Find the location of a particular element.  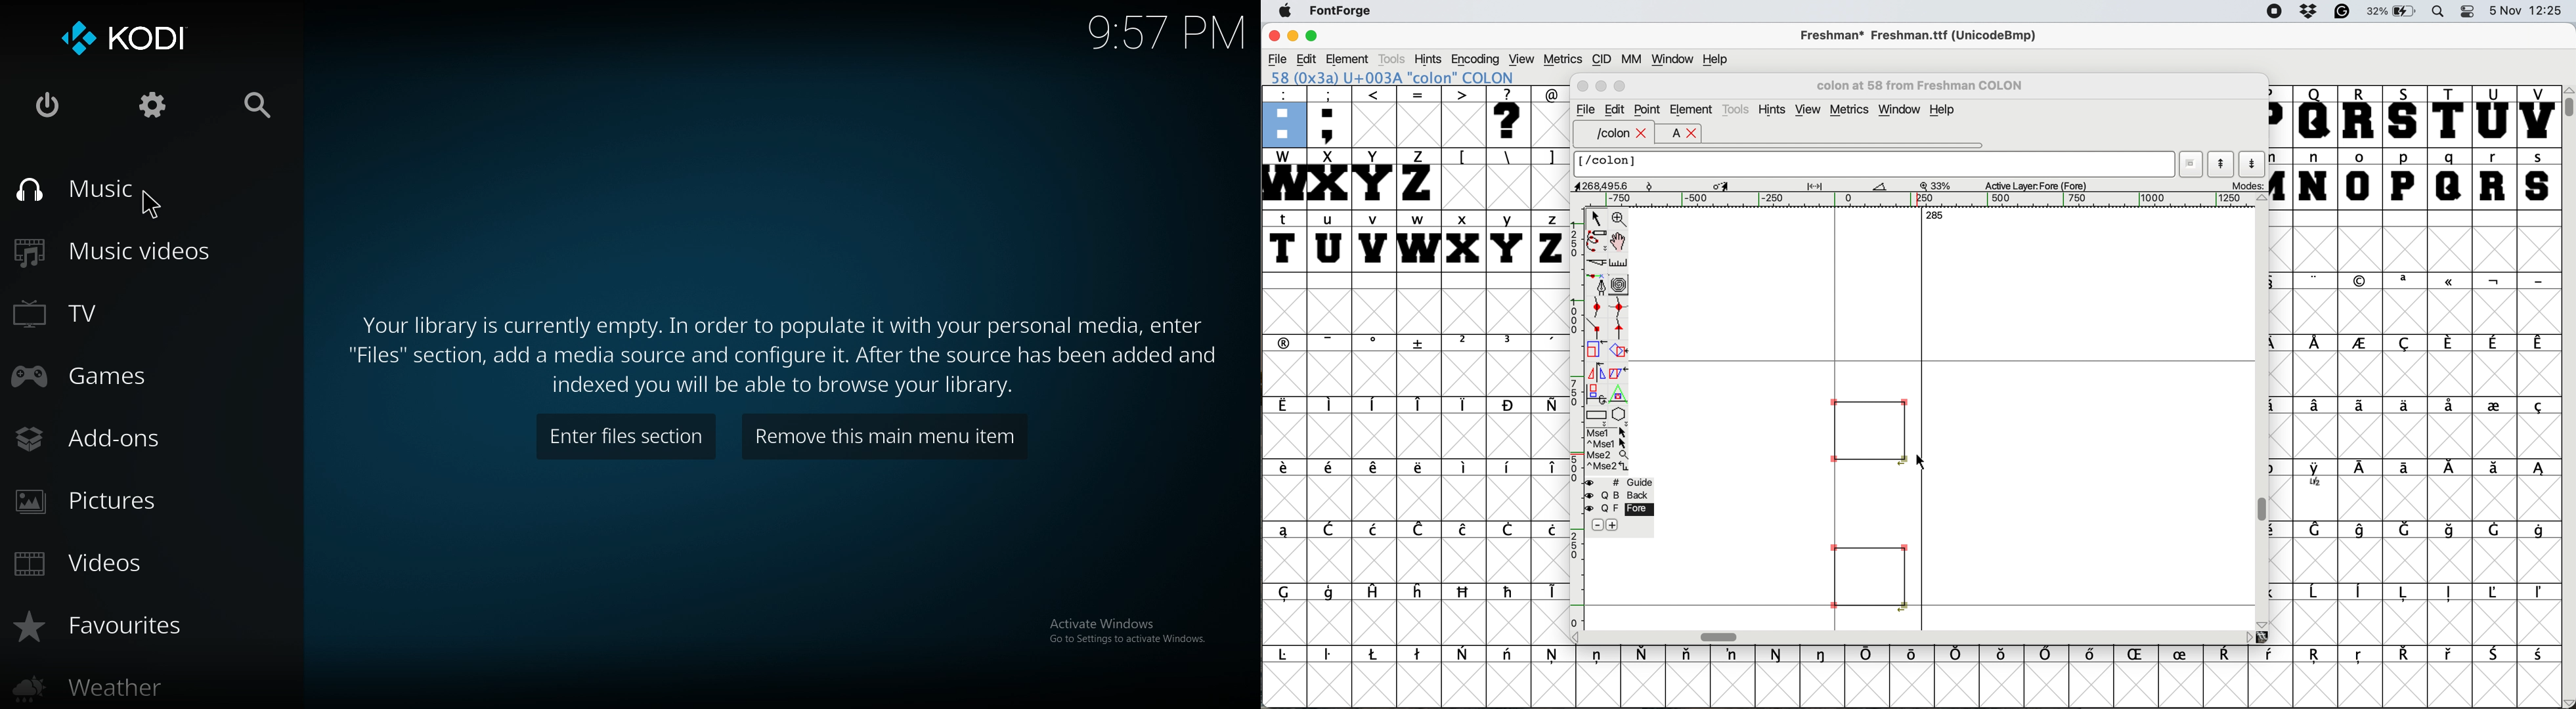

control center is located at coordinates (2469, 12).